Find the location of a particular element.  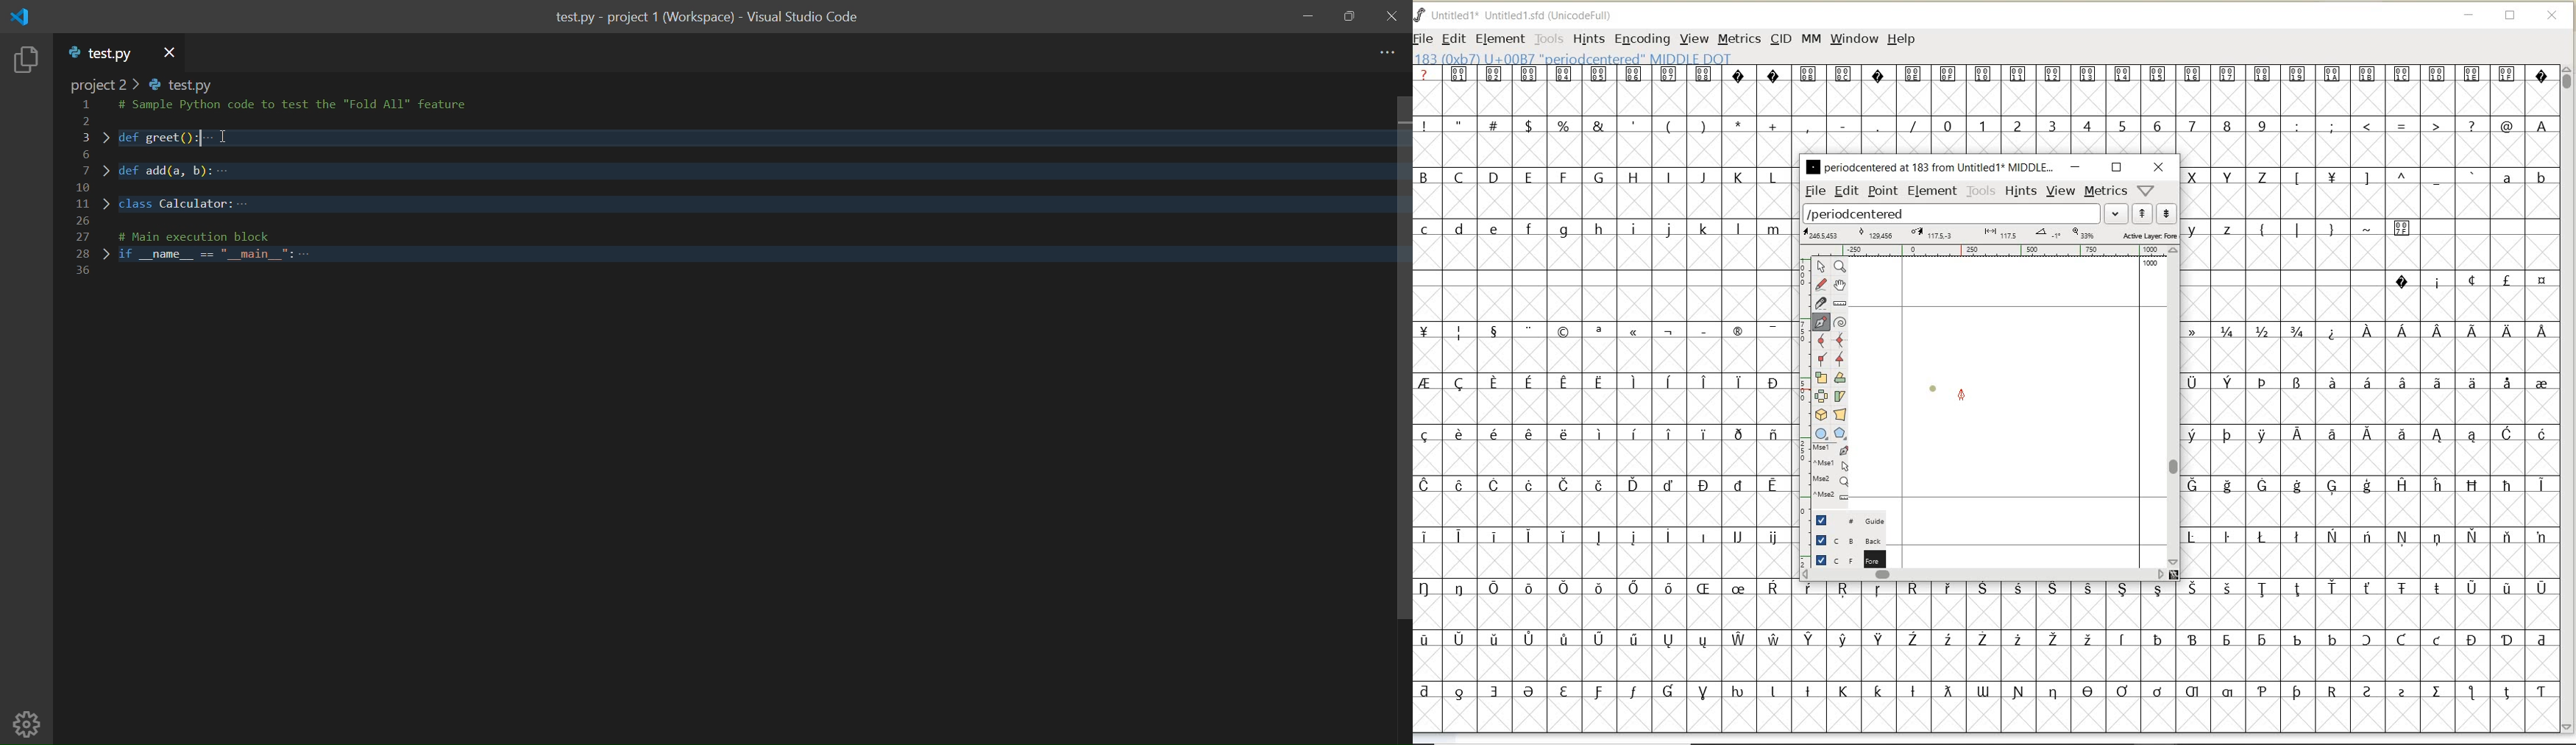

close is located at coordinates (2159, 167).